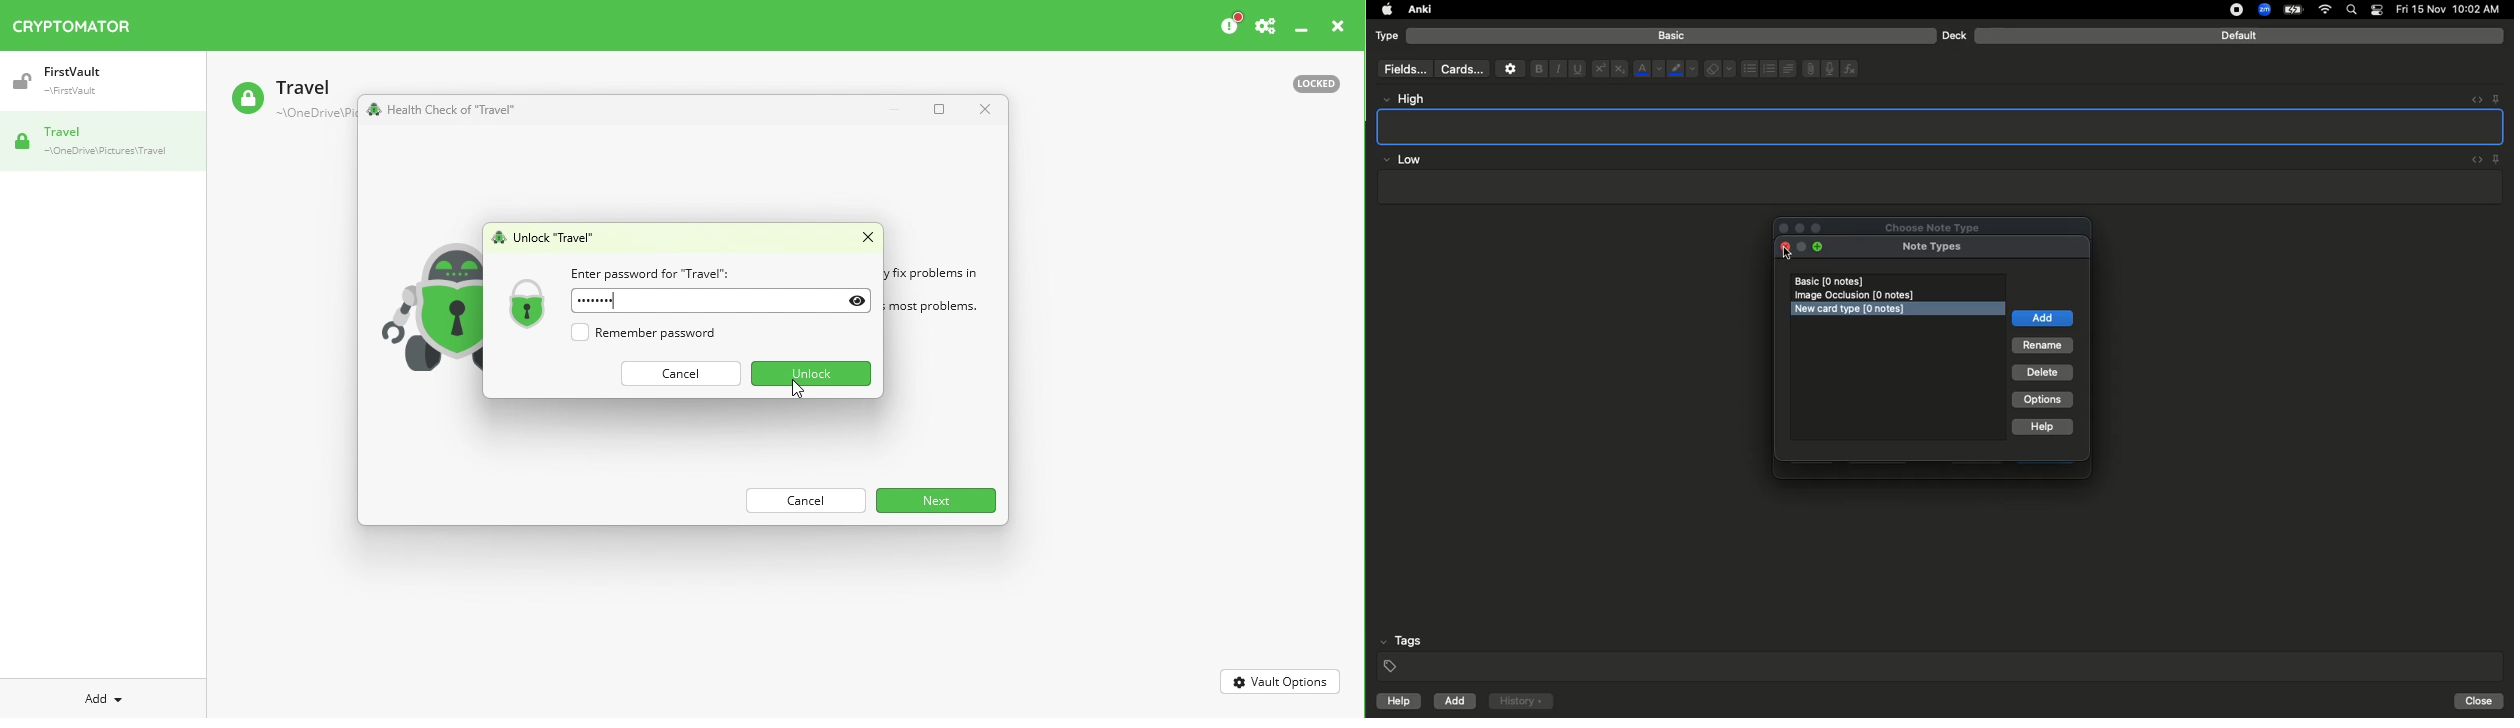  I want to click on File, so click(1808, 69).